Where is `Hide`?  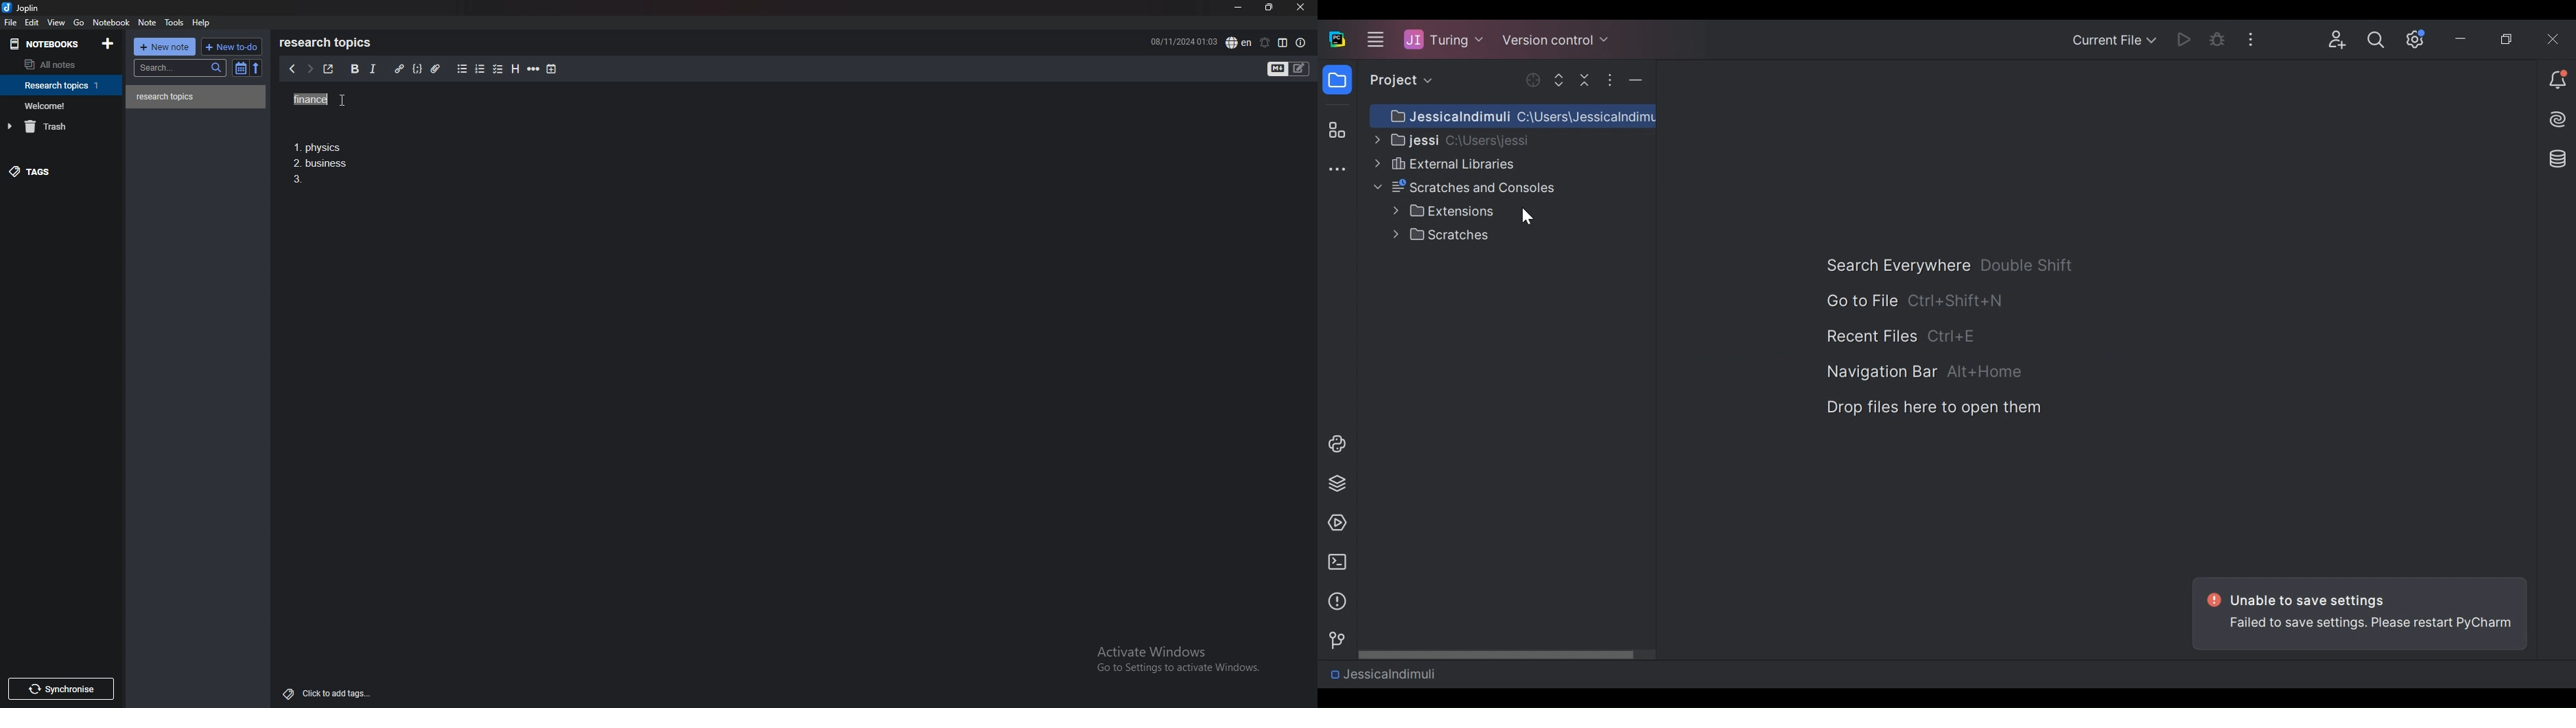
Hide is located at coordinates (1636, 80).